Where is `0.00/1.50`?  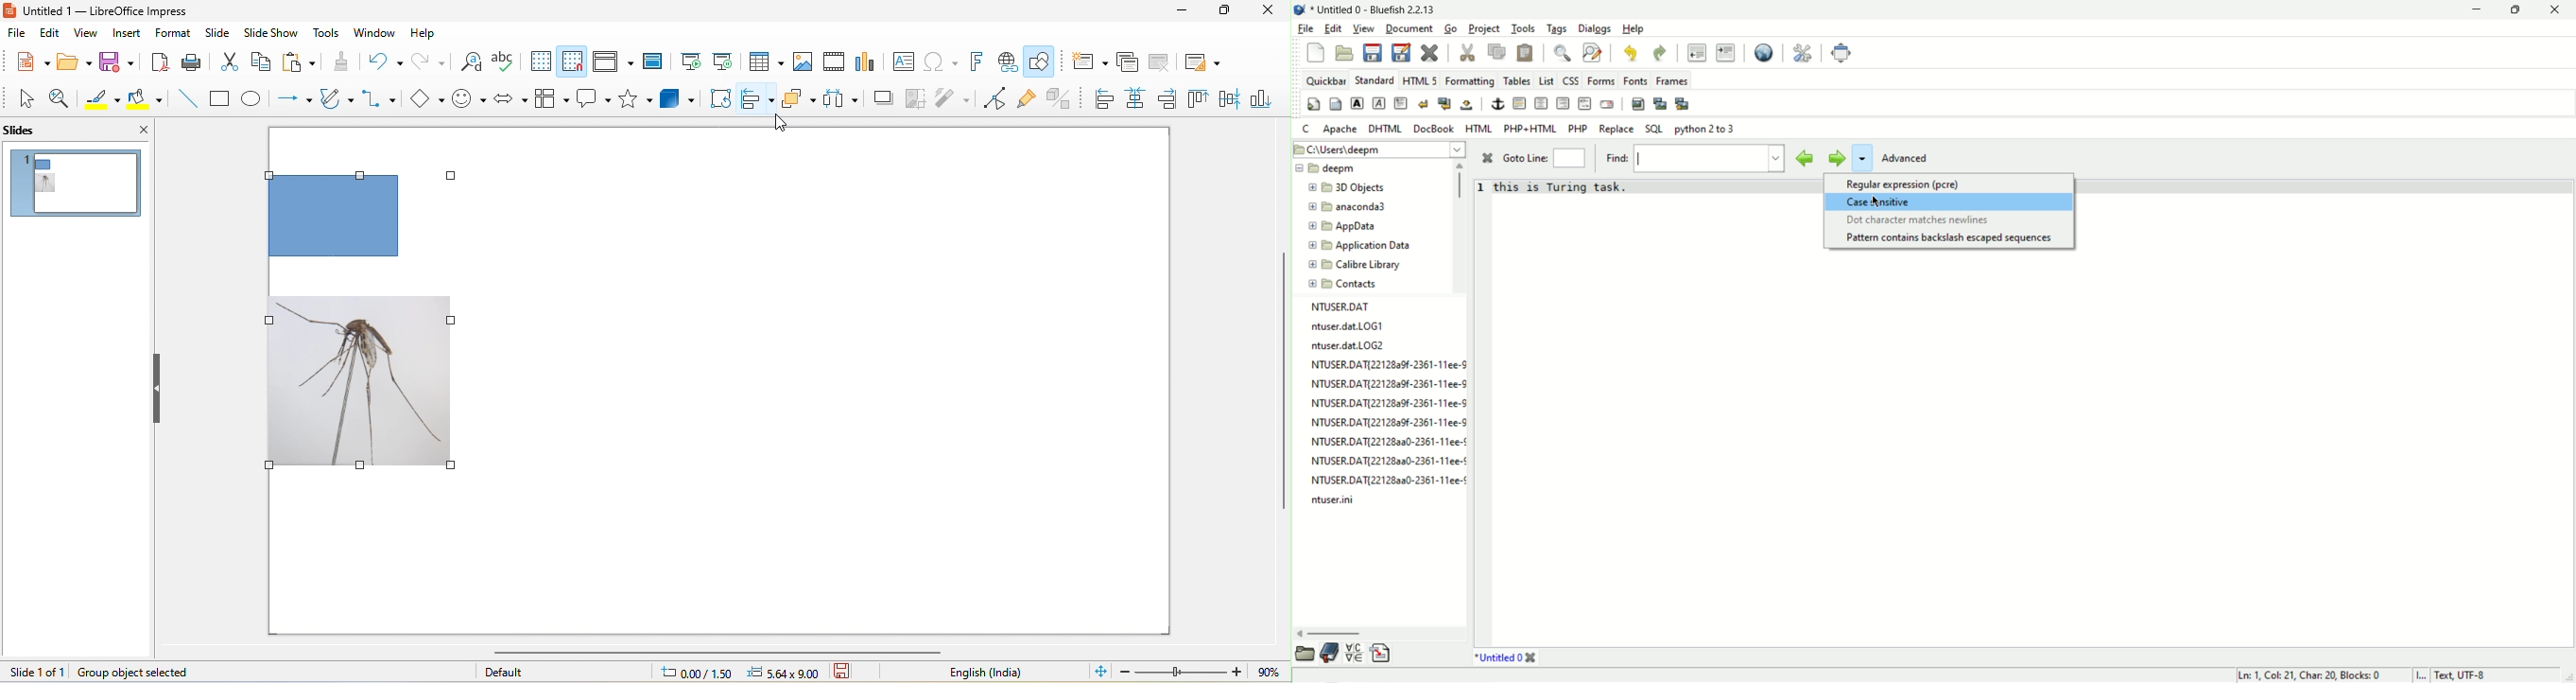
0.00/1.50 is located at coordinates (694, 672).